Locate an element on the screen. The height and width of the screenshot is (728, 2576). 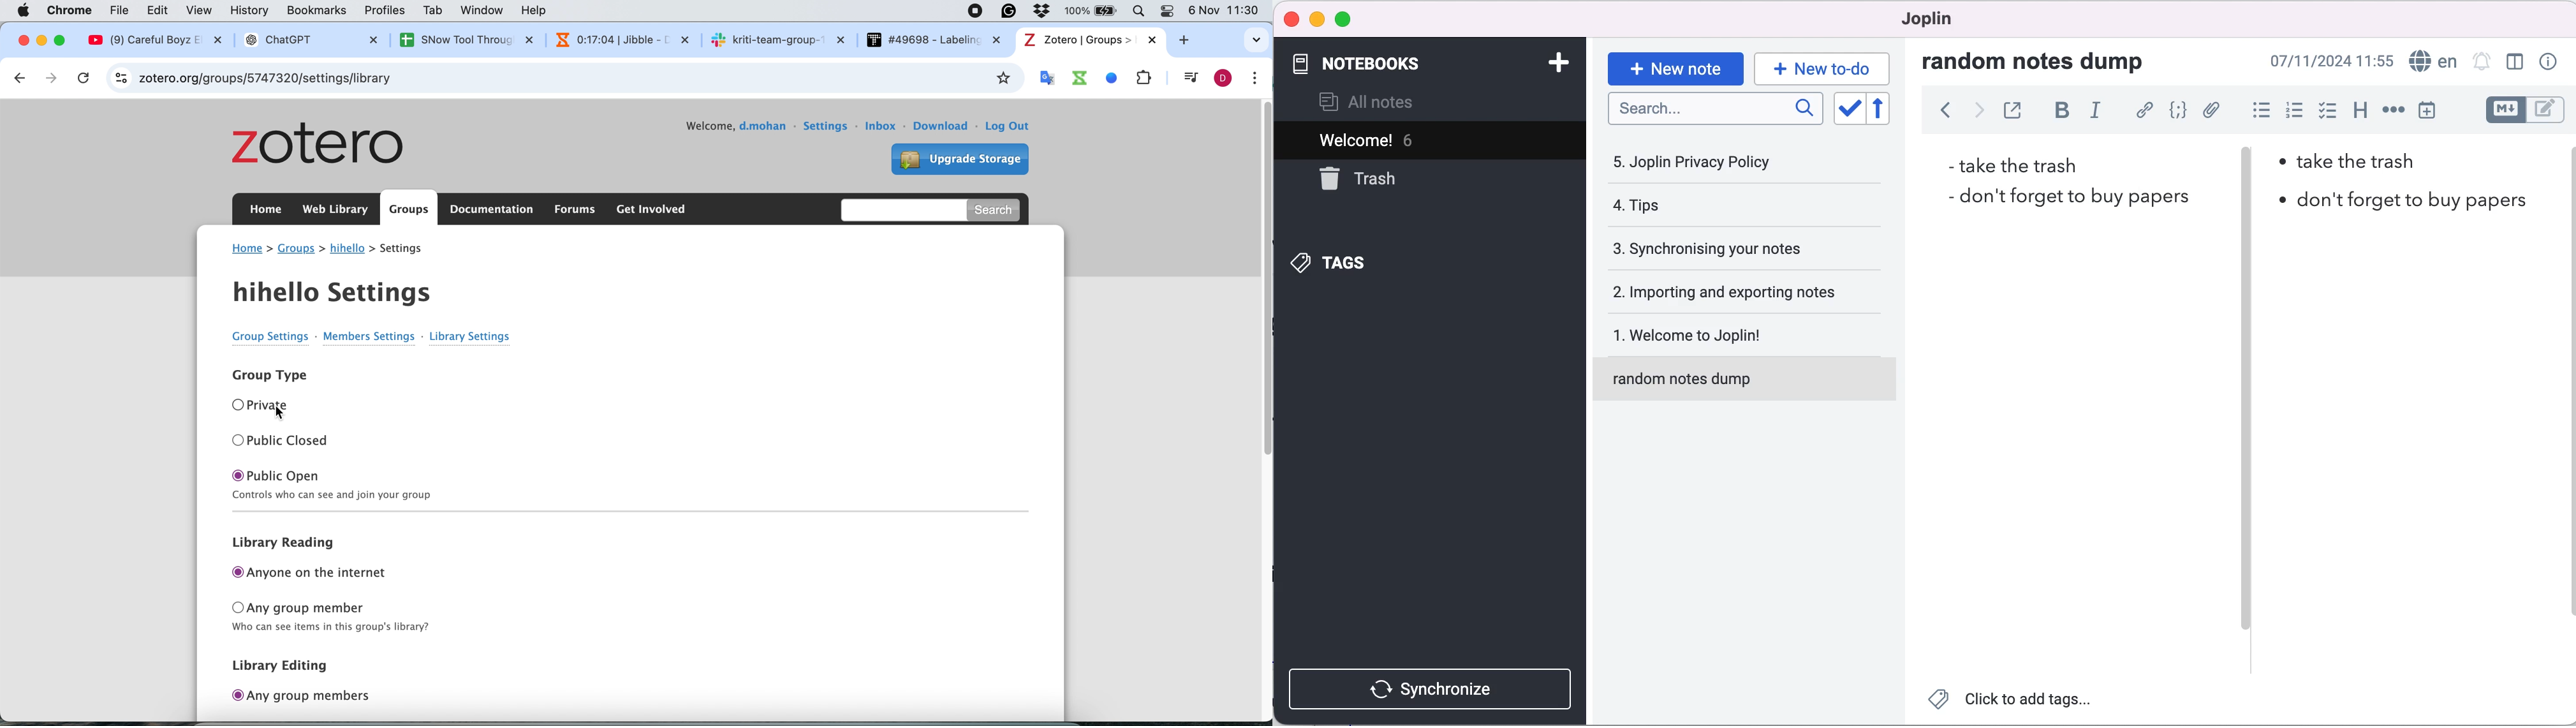
07/11/2024 09:03 is located at coordinates (2332, 61).